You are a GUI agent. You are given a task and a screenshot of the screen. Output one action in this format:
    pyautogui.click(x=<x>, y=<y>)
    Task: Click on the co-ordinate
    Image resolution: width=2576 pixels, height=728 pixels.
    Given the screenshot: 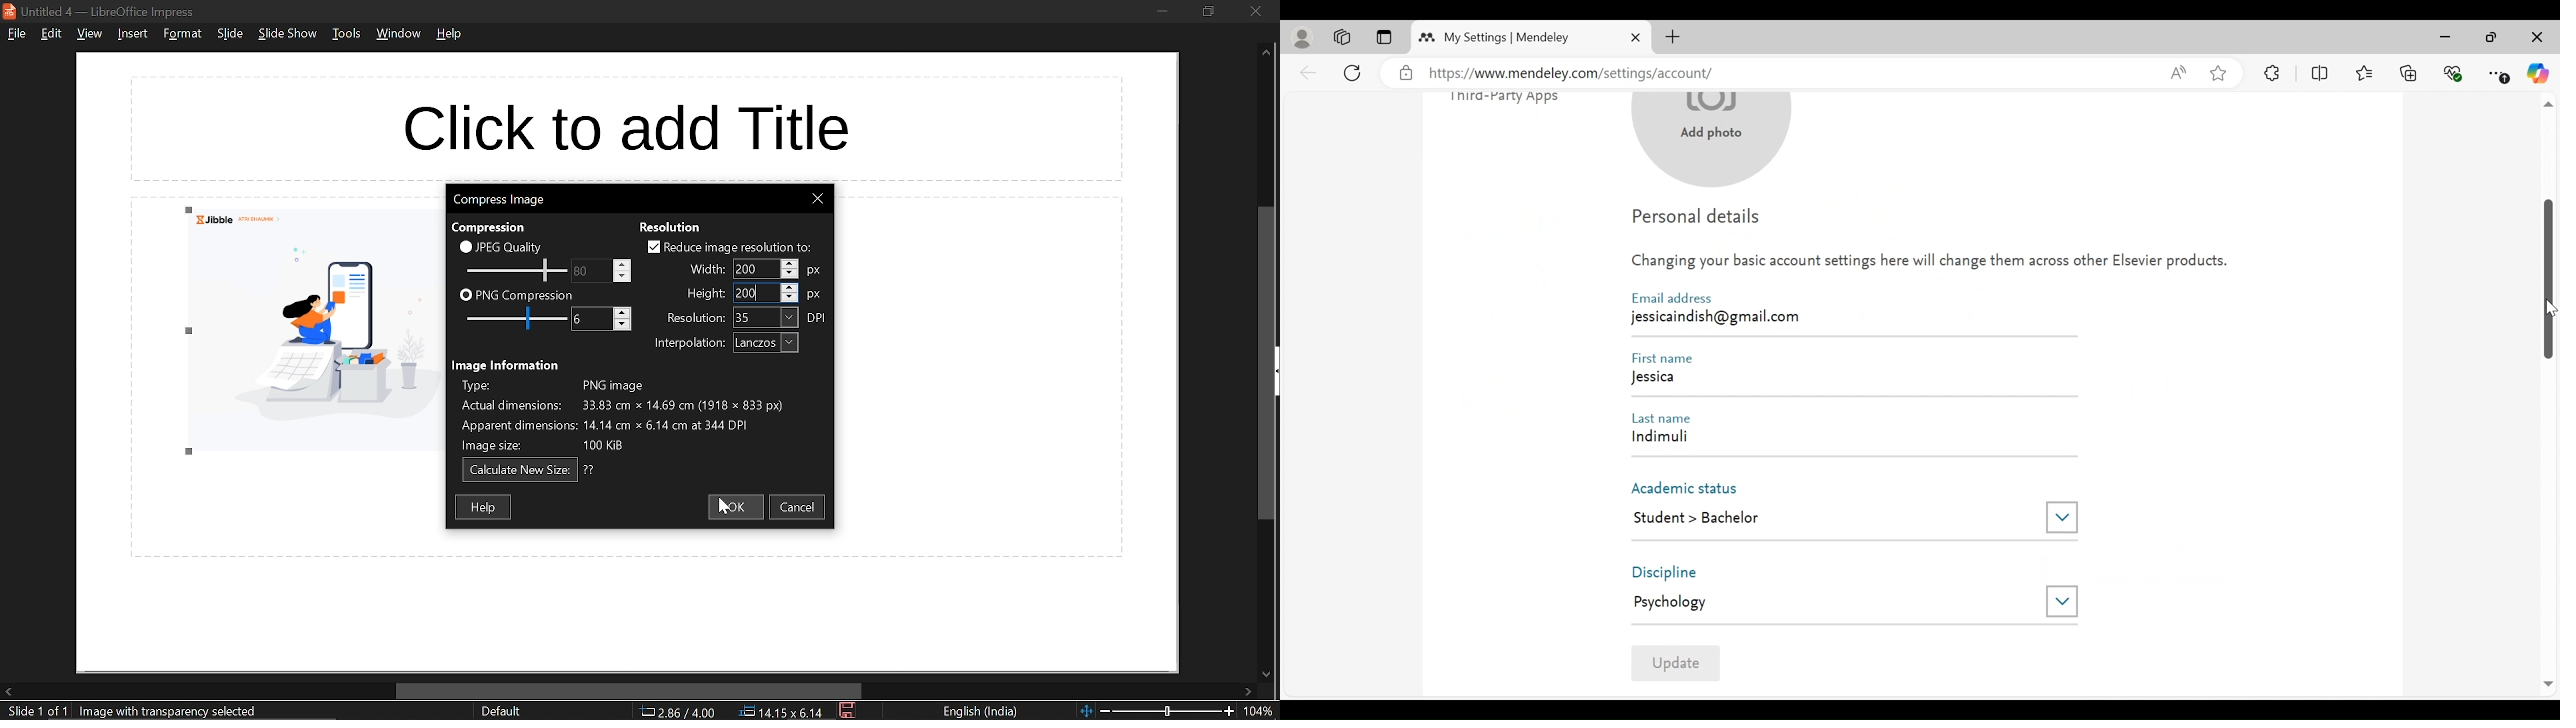 What is the action you would take?
    pyautogui.click(x=678, y=711)
    